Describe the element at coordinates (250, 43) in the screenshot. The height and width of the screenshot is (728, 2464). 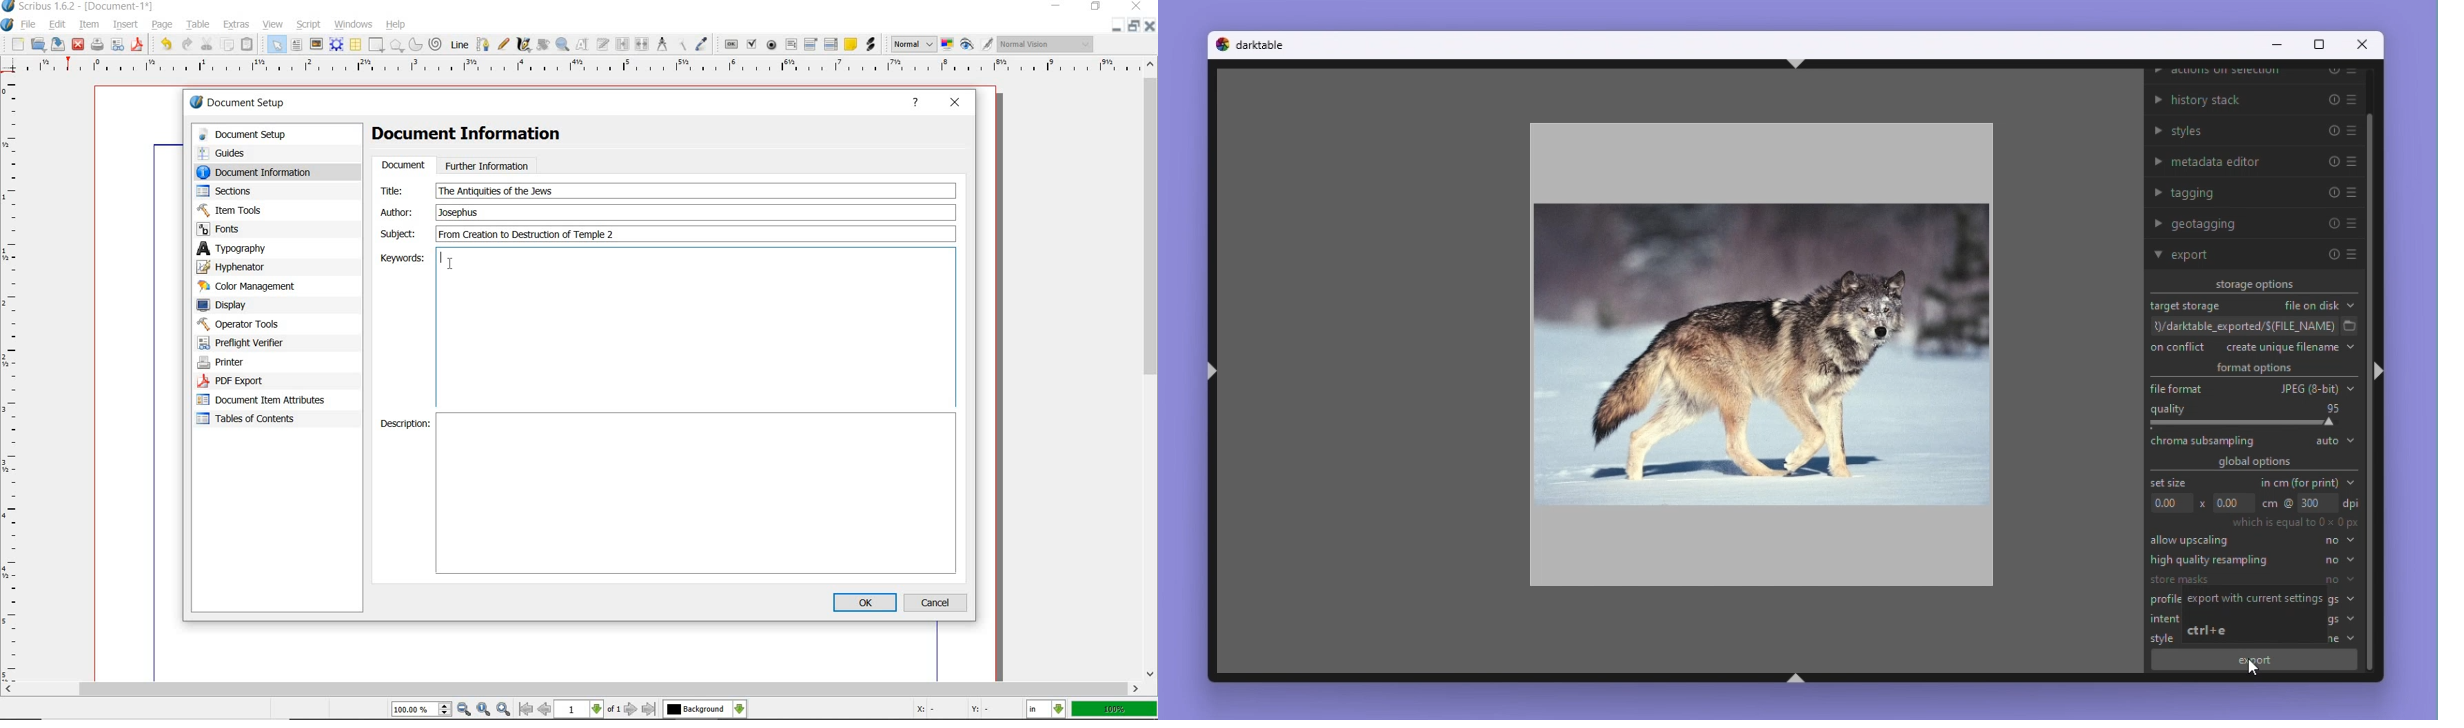
I see `paste` at that location.